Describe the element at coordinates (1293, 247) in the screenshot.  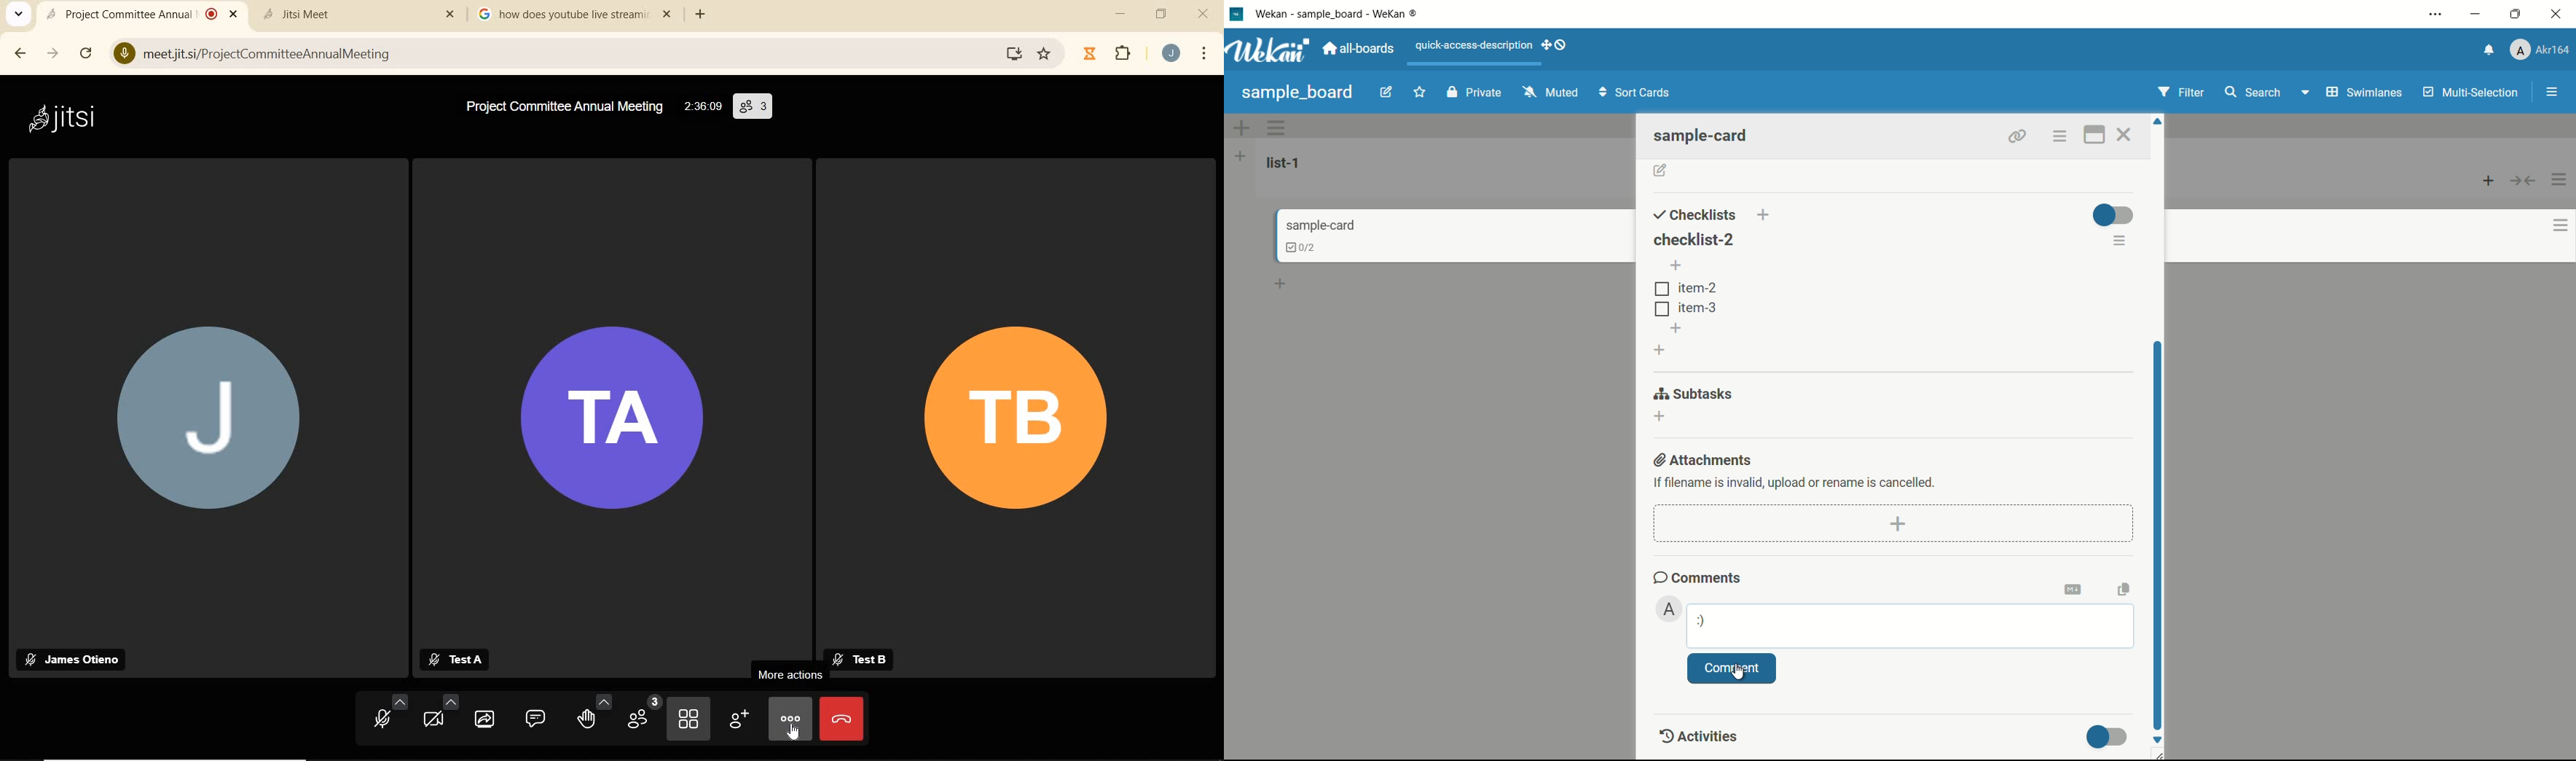
I see `checklist` at that location.